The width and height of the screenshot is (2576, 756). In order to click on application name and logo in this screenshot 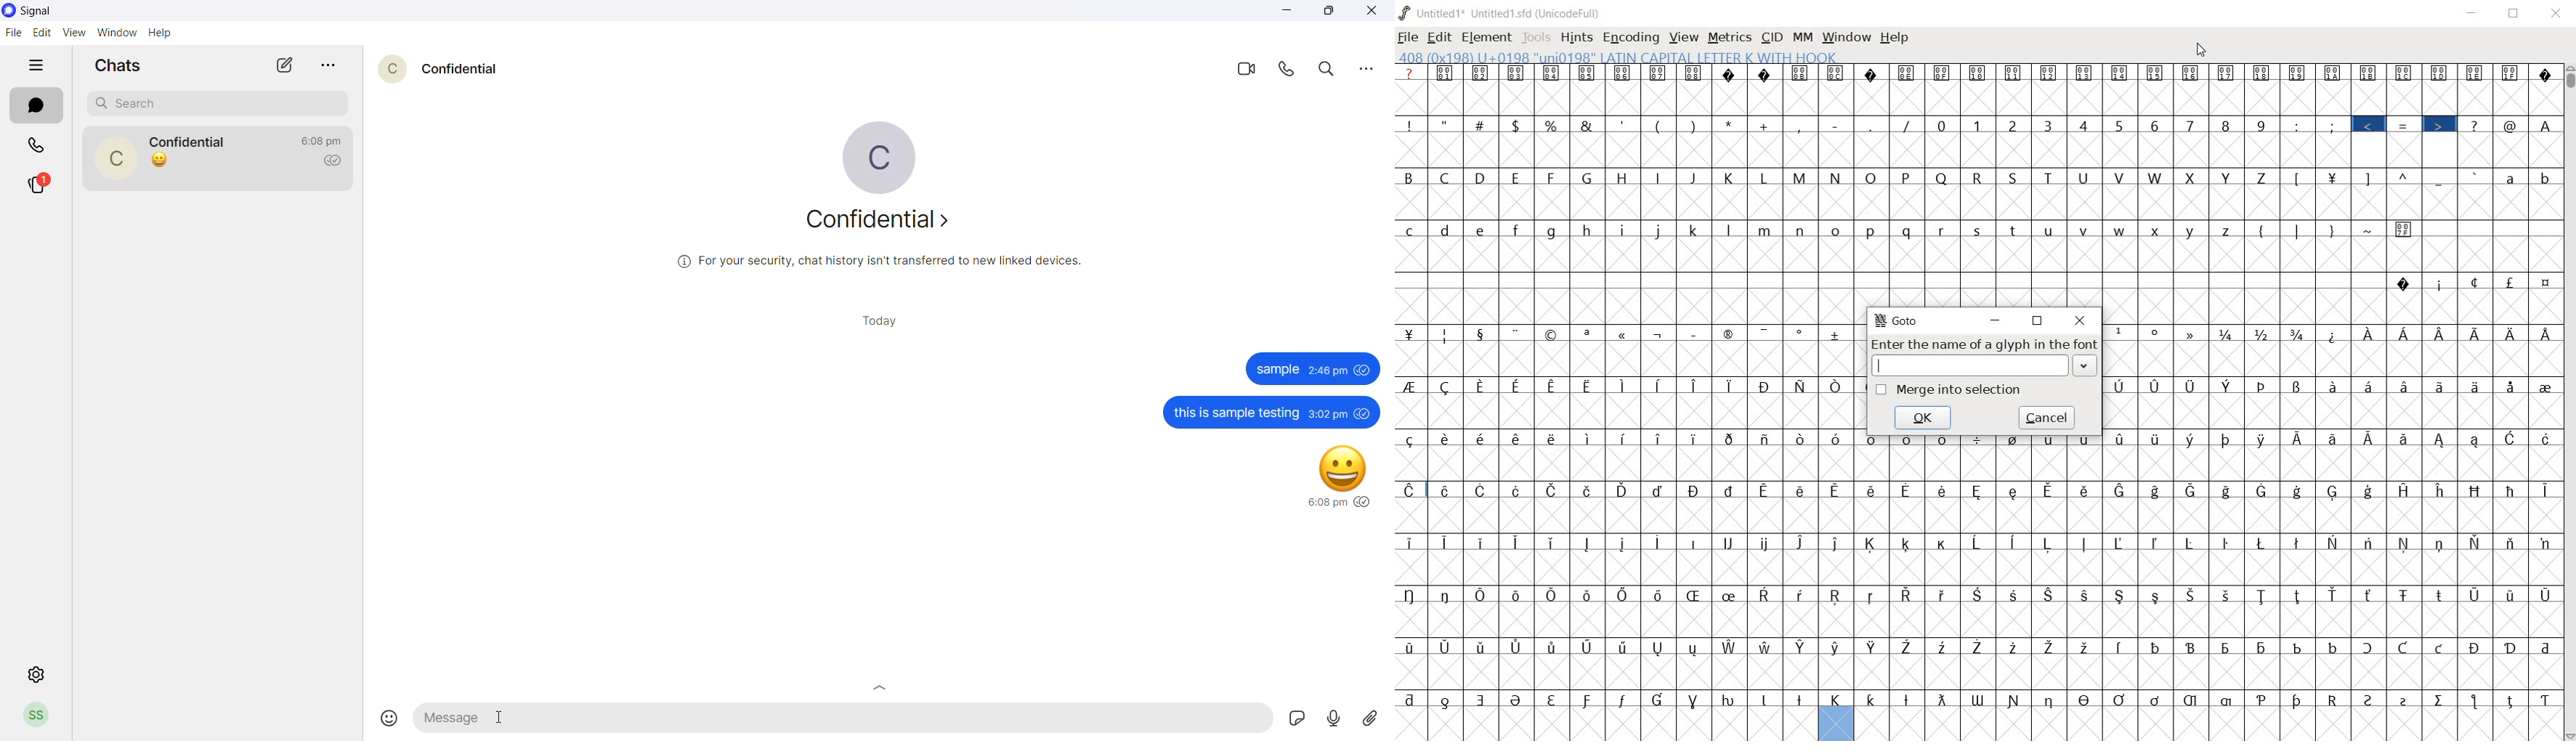, I will do `click(43, 11)`.